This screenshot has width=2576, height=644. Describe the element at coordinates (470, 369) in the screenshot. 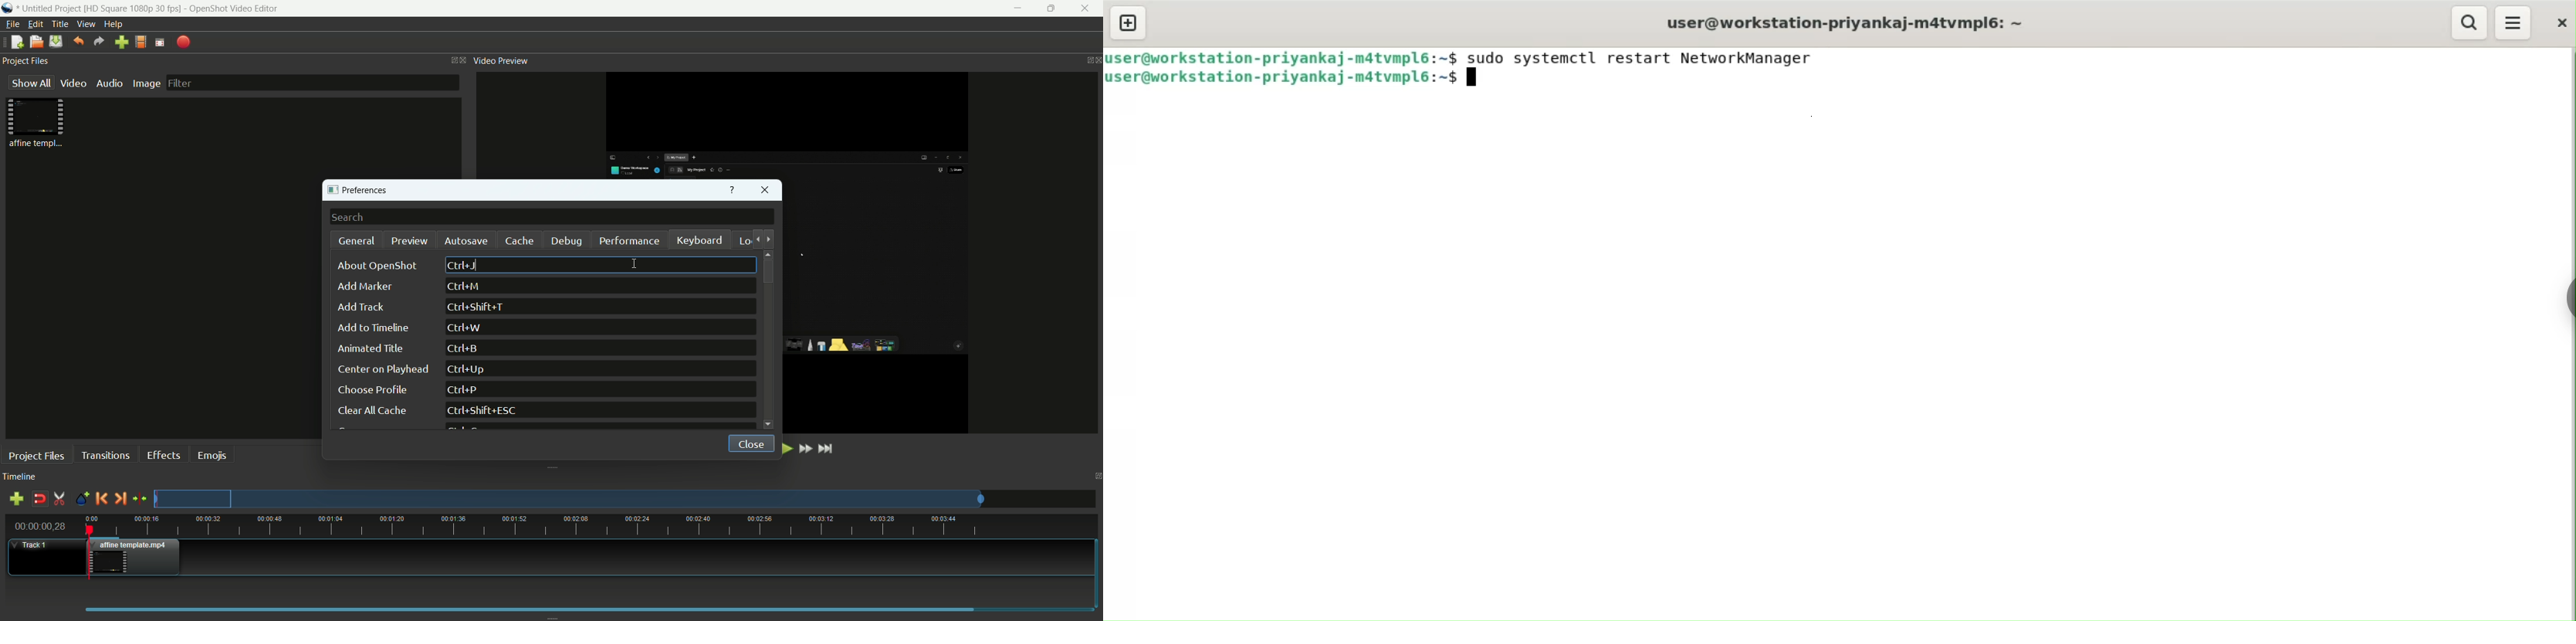

I see `keyboard shortcut` at that location.